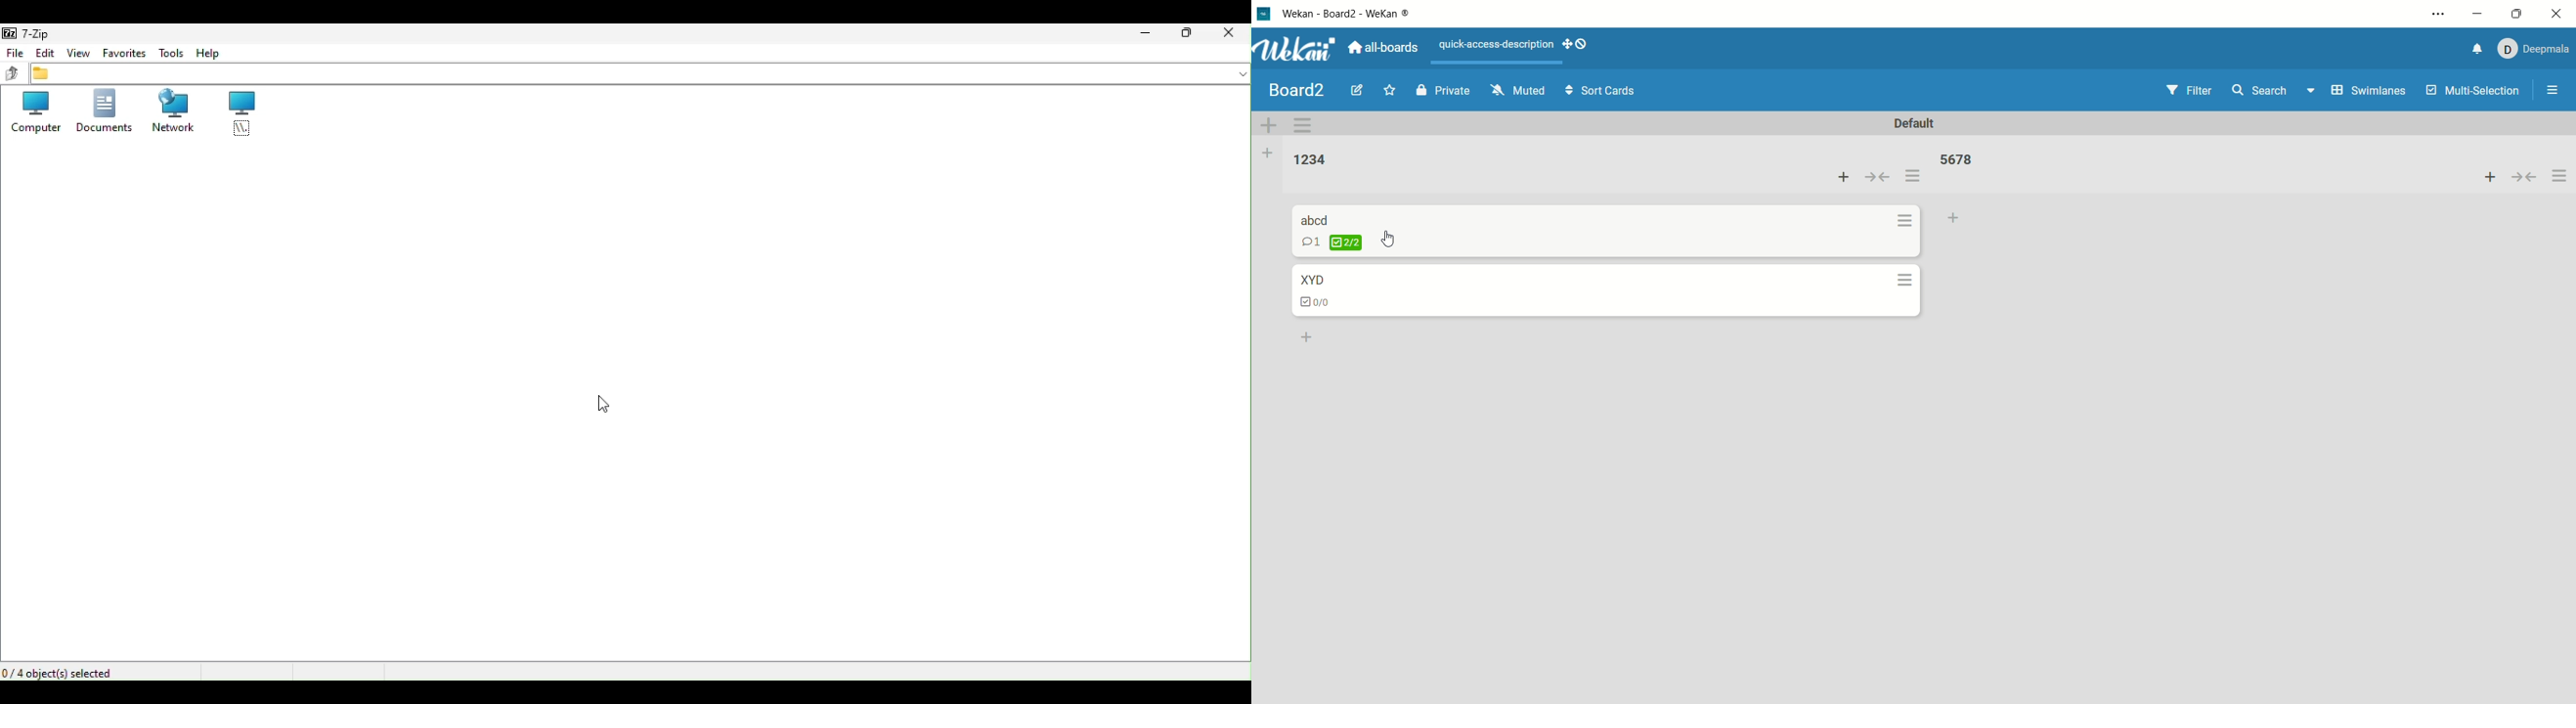  What do you see at coordinates (1960, 217) in the screenshot?
I see `add card` at bounding box center [1960, 217].